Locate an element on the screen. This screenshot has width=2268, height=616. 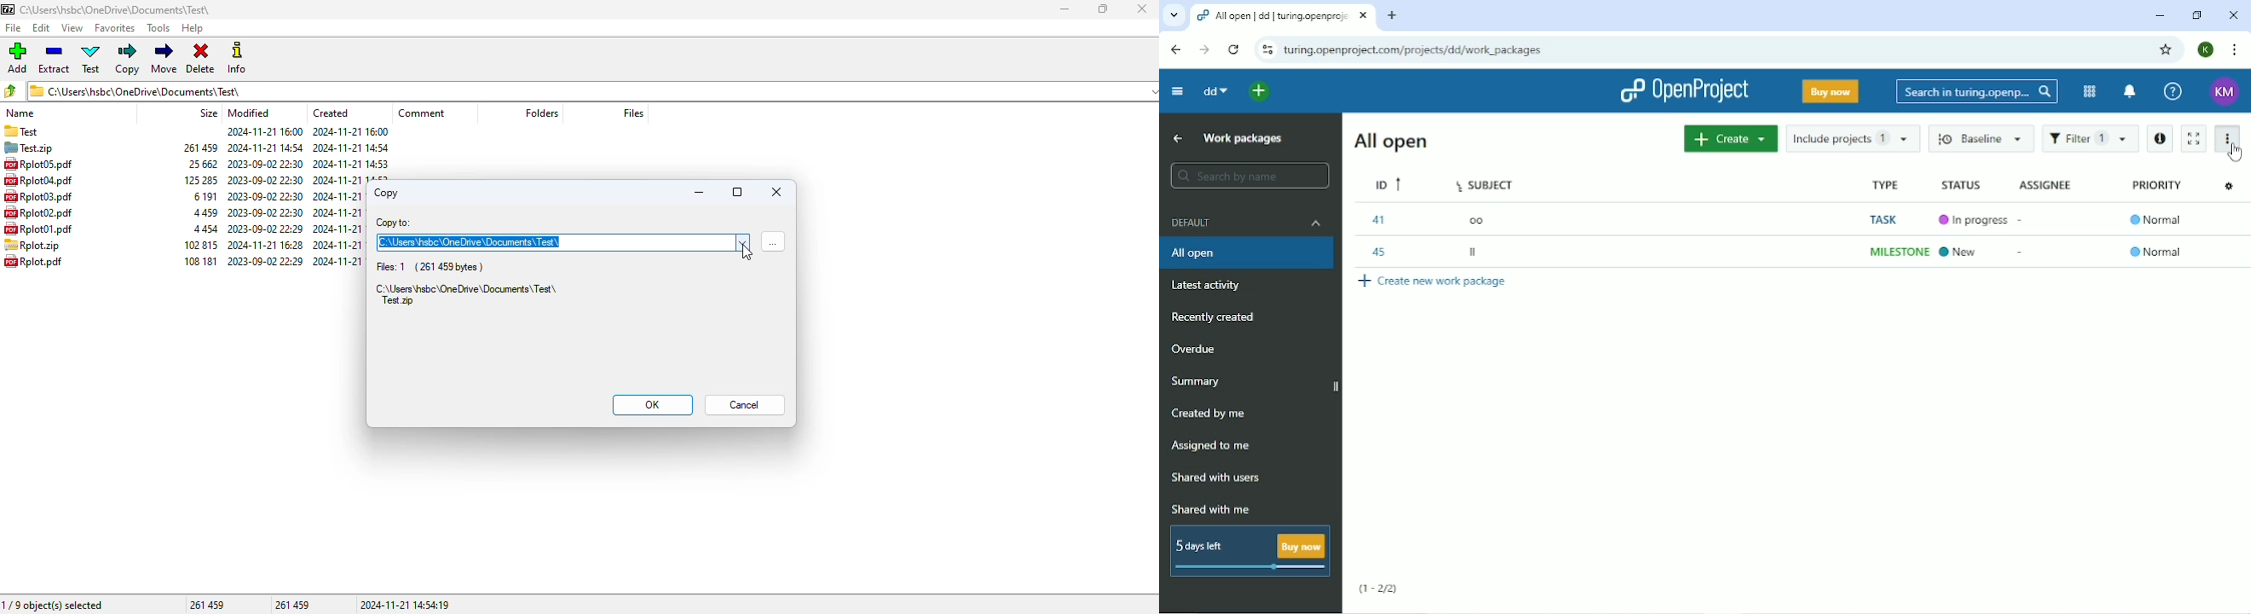
folders is located at coordinates (542, 112).